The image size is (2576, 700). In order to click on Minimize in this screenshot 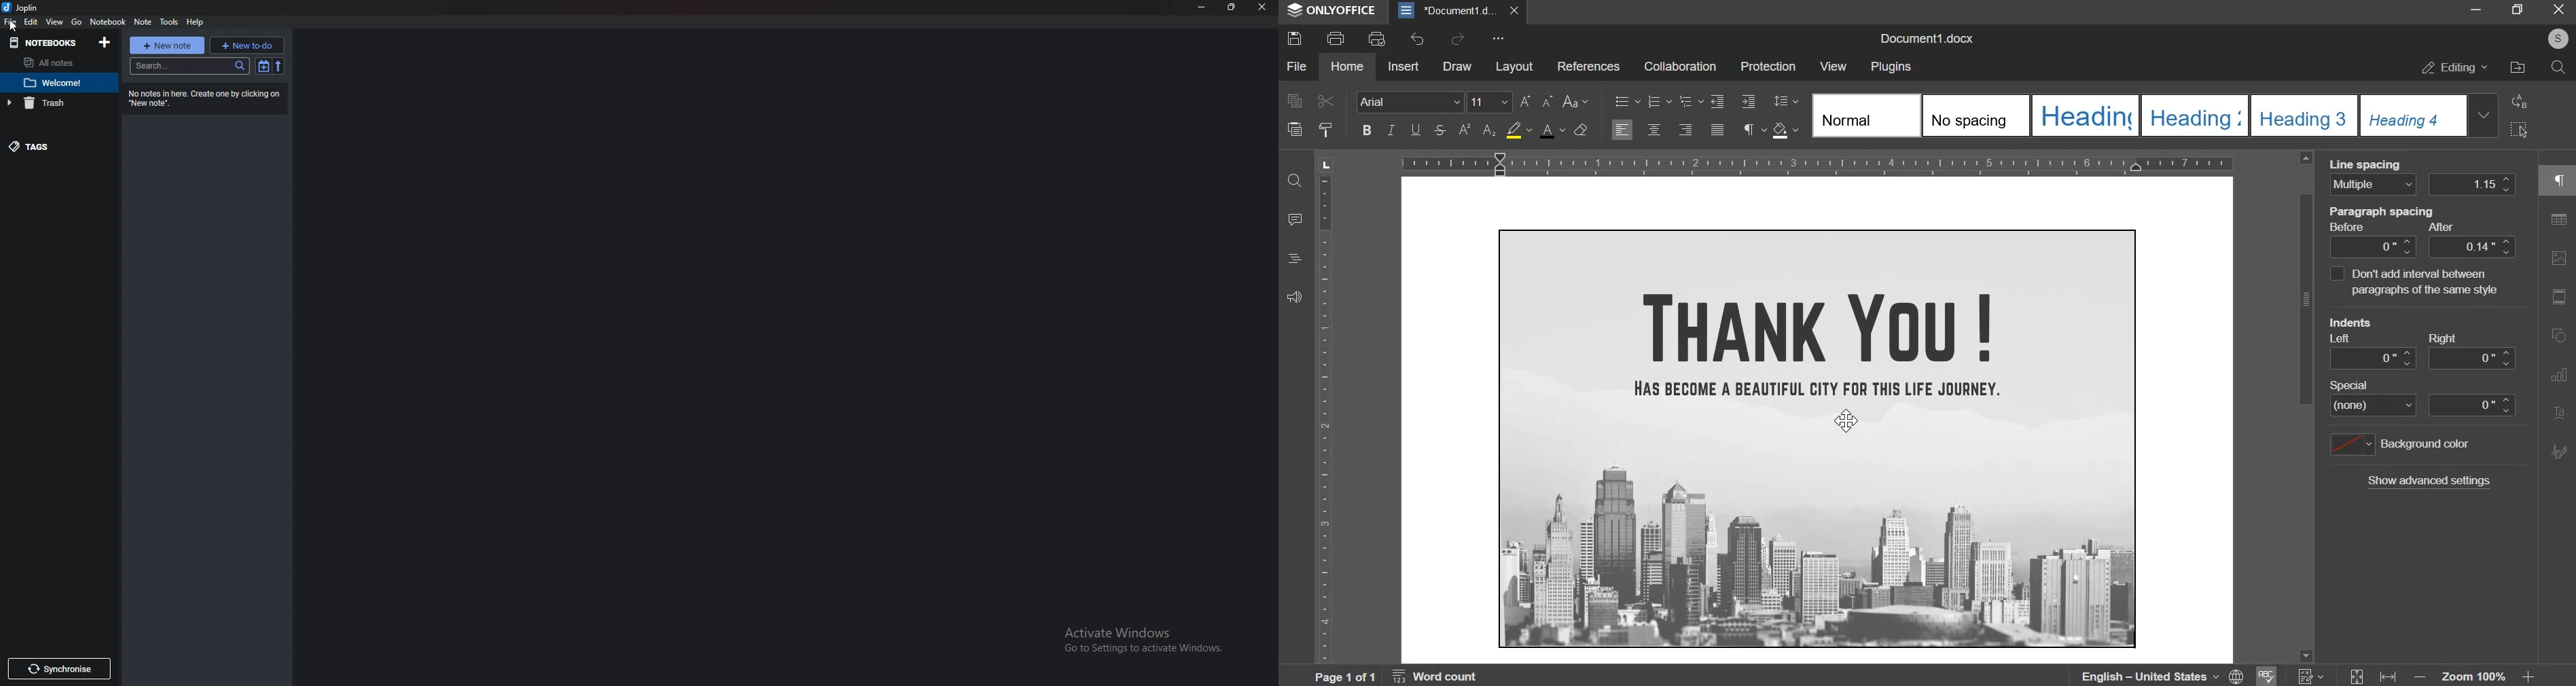, I will do `click(1204, 6)`.